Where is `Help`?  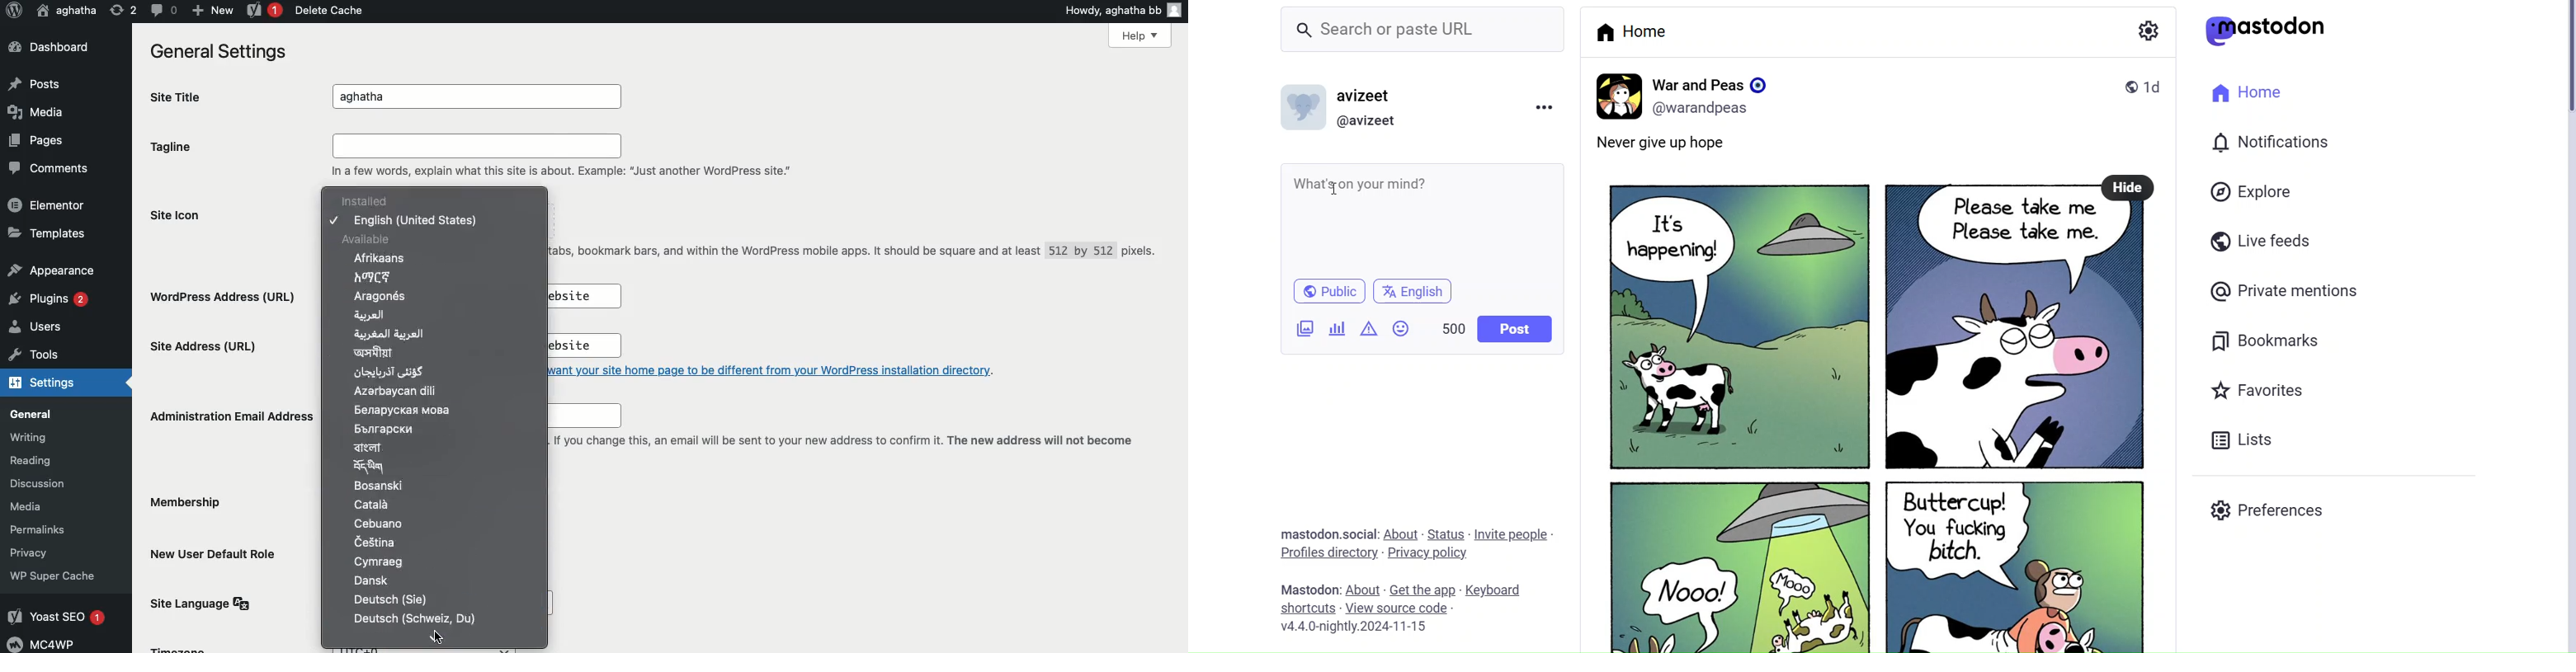 Help is located at coordinates (1141, 36).